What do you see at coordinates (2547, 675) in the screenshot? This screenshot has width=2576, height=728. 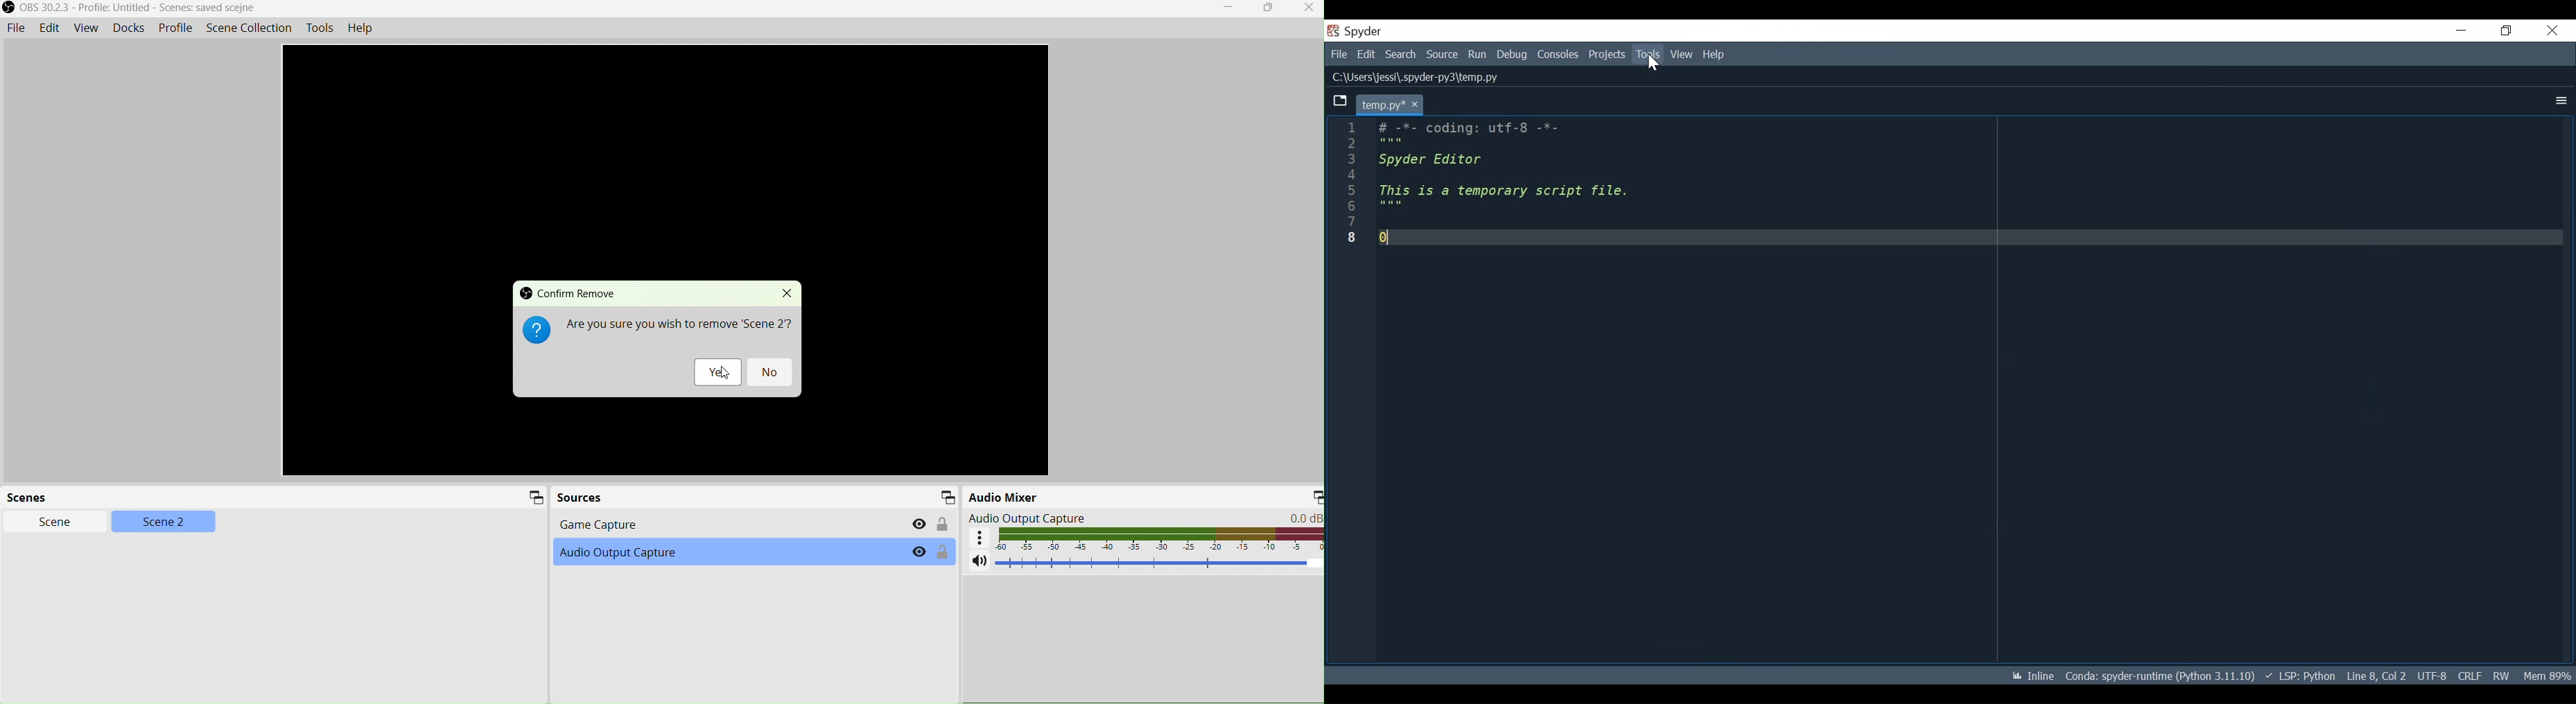 I see `Memory Usage` at bounding box center [2547, 675].